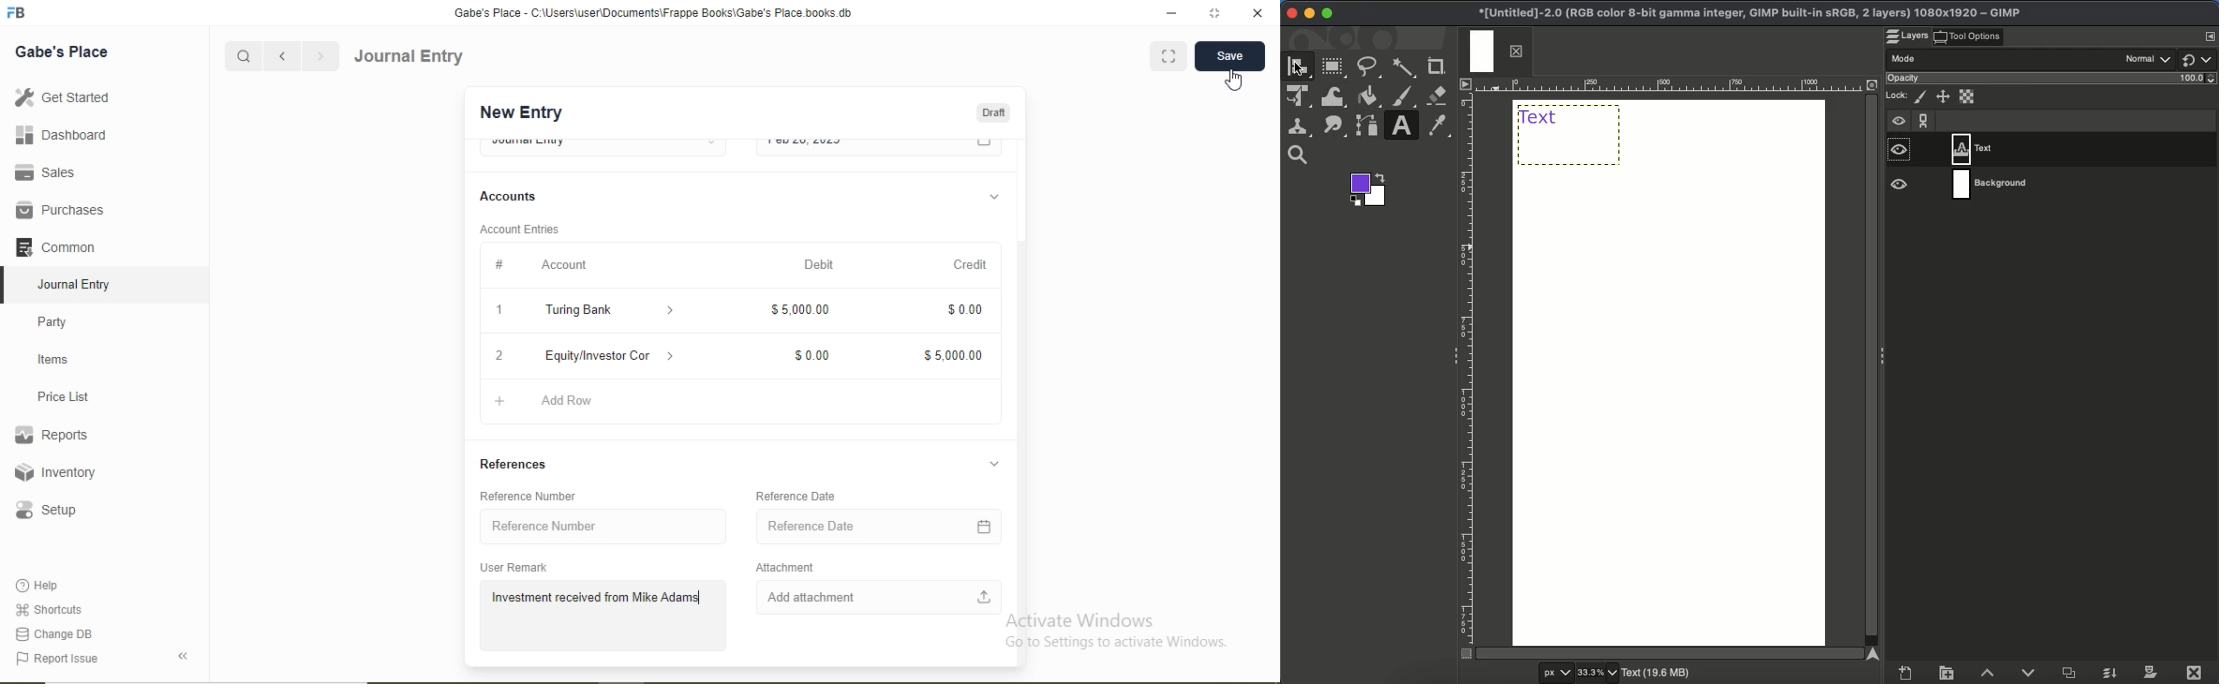 Image resolution: width=2240 pixels, height=700 pixels. Describe the element at coordinates (499, 309) in the screenshot. I see `1` at that location.